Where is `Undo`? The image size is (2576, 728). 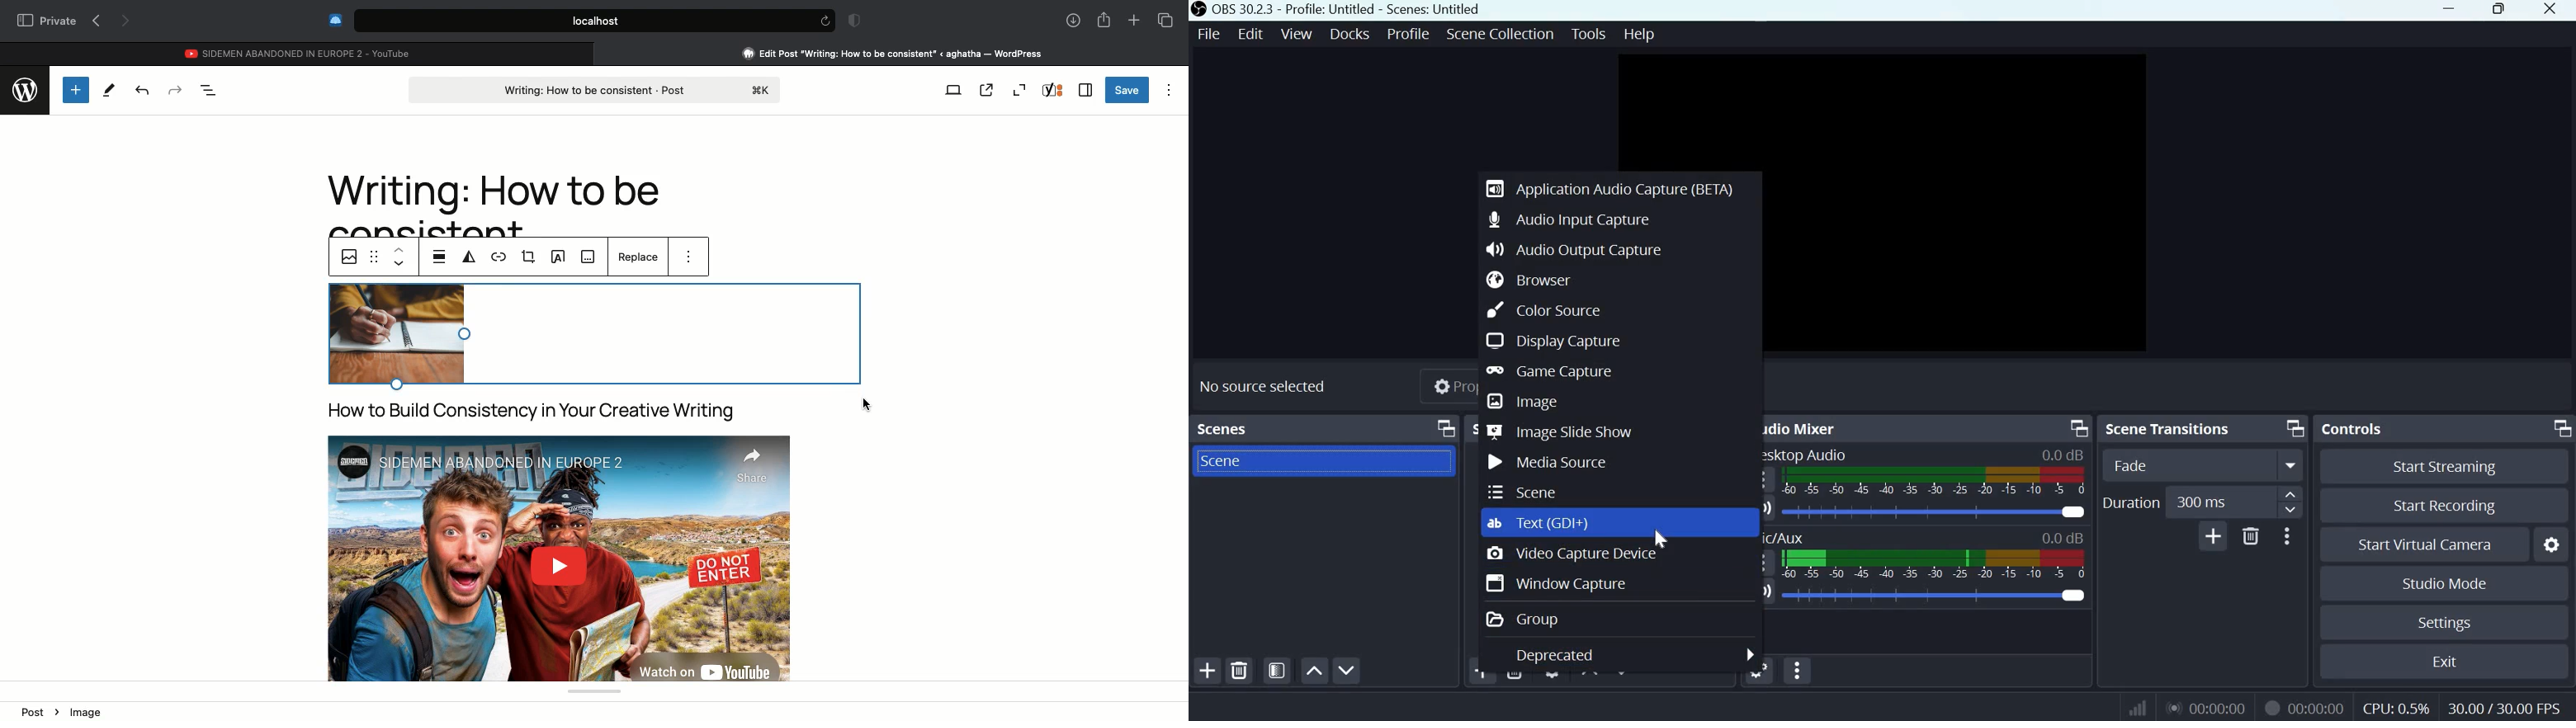
Undo is located at coordinates (142, 90).